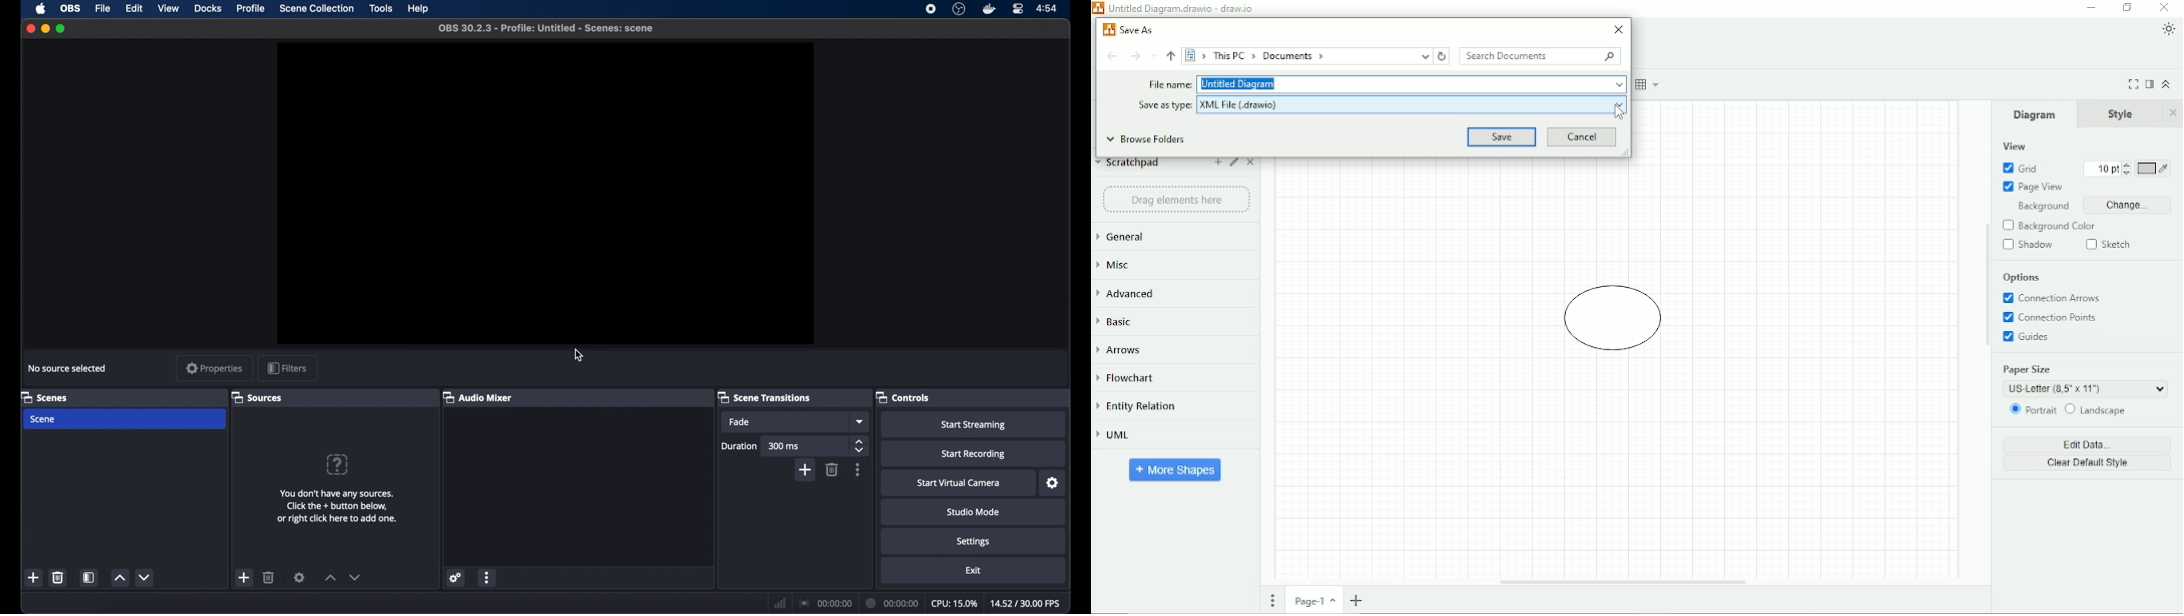 The image size is (2184, 616). Describe the element at coordinates (119, 578) in the screenshot. I see `increment` at that location.